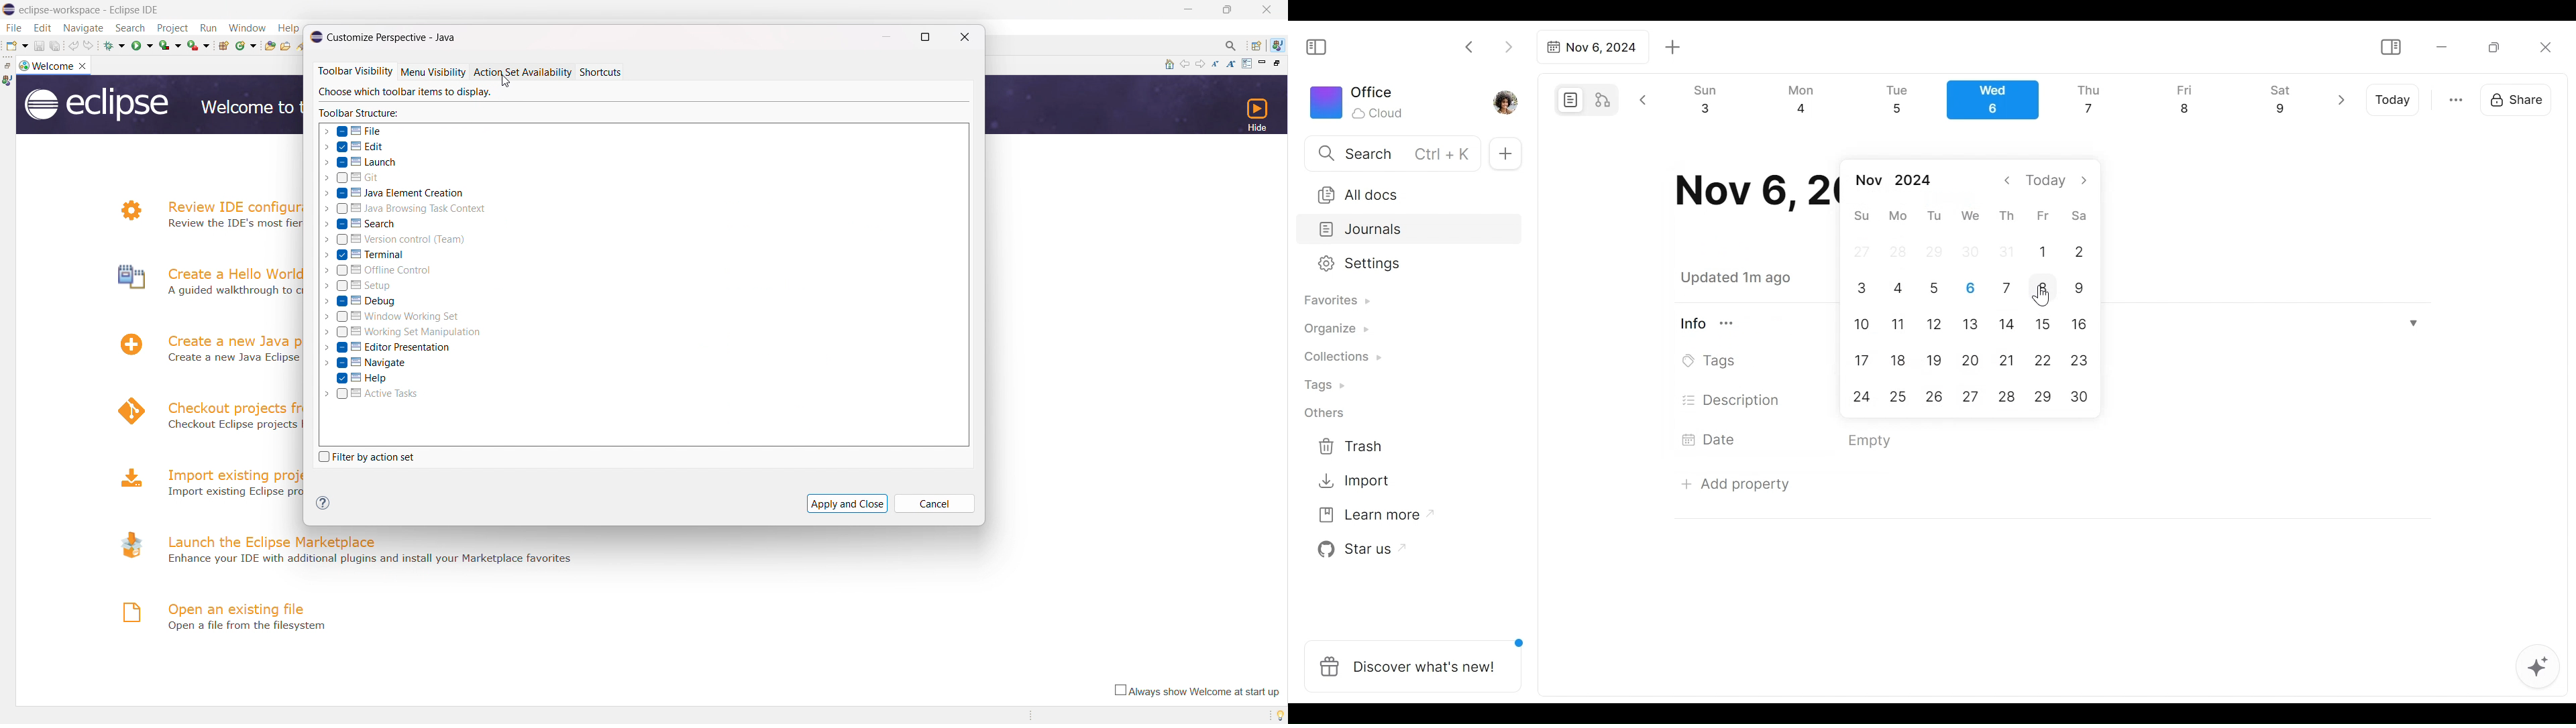 This screenshot has height=728, width=2576. What do you see at coordinates (2442, 46) in the screenshot?
I see `Minimize` at bounding box center [2442, 46].